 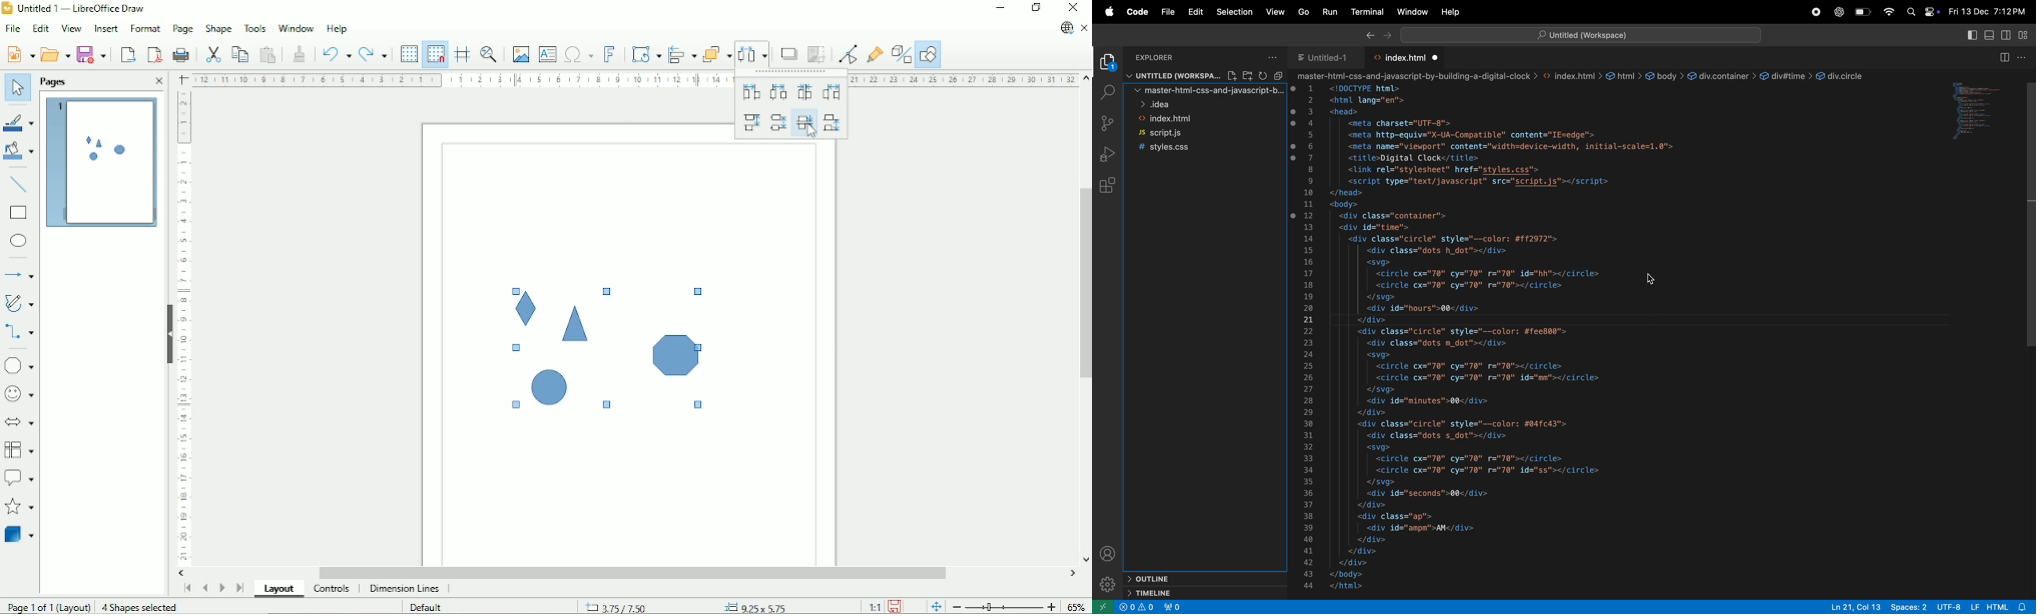 What do you see at coordinates (1260, 75) in the screenshot?
I see `refresh` at bounding box center [1260, 75].